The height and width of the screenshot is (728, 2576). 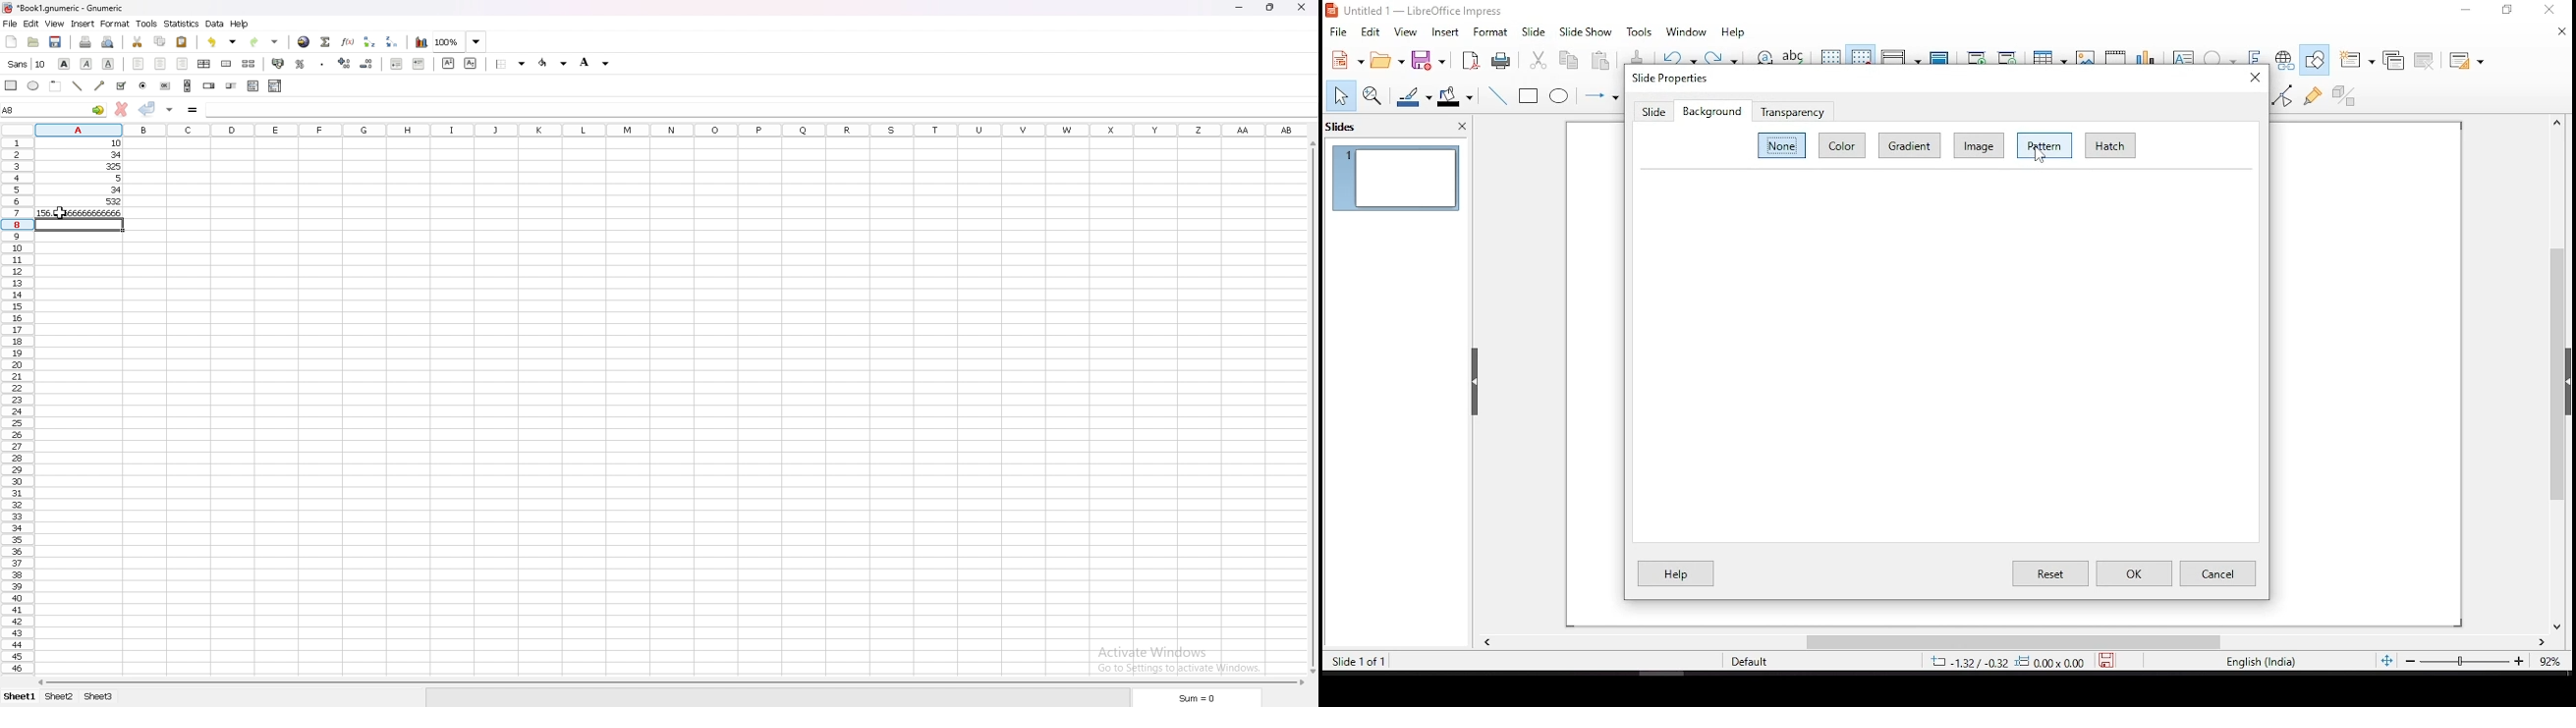 I want to click on zoom and pan, so click(x=1375, y=96).